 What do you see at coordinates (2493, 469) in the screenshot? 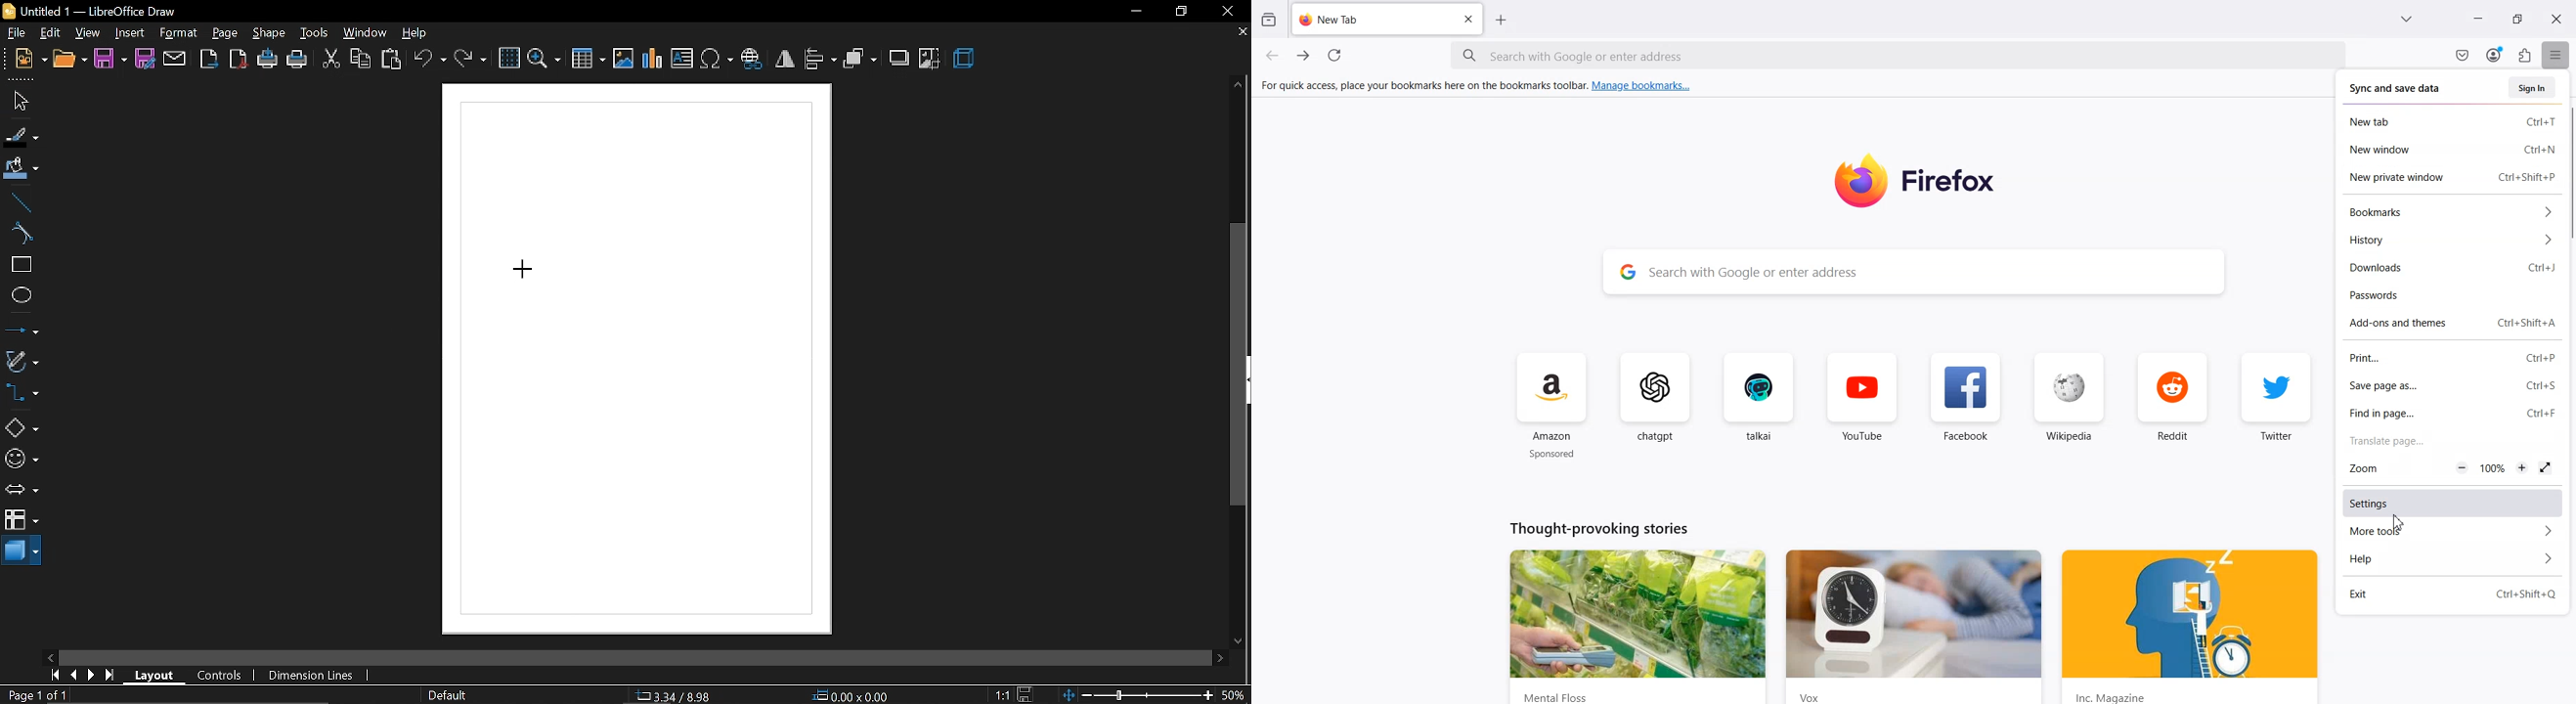
I see `Zoom Percentage` at bounding box center [2493, 469].